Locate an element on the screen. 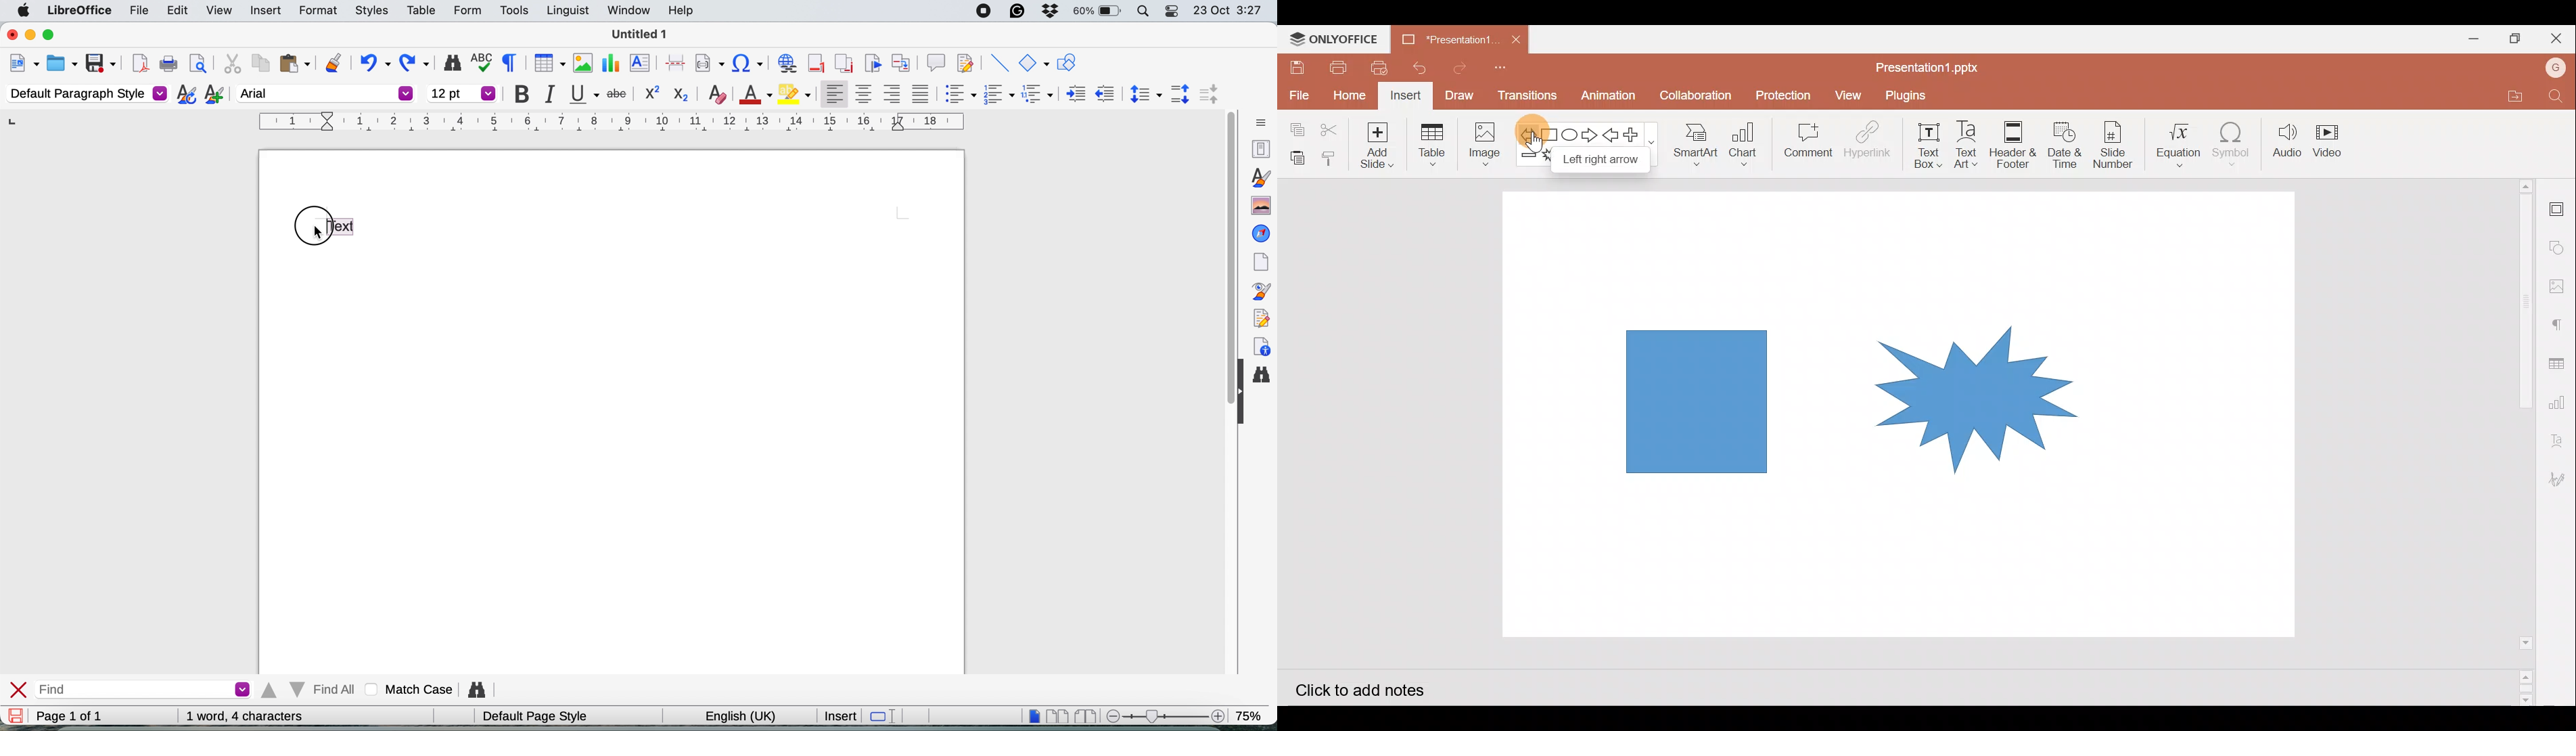 Image resolution: width=2576 pixels, height=756 pixels. increase indent is located at coordinates (1071, 94).